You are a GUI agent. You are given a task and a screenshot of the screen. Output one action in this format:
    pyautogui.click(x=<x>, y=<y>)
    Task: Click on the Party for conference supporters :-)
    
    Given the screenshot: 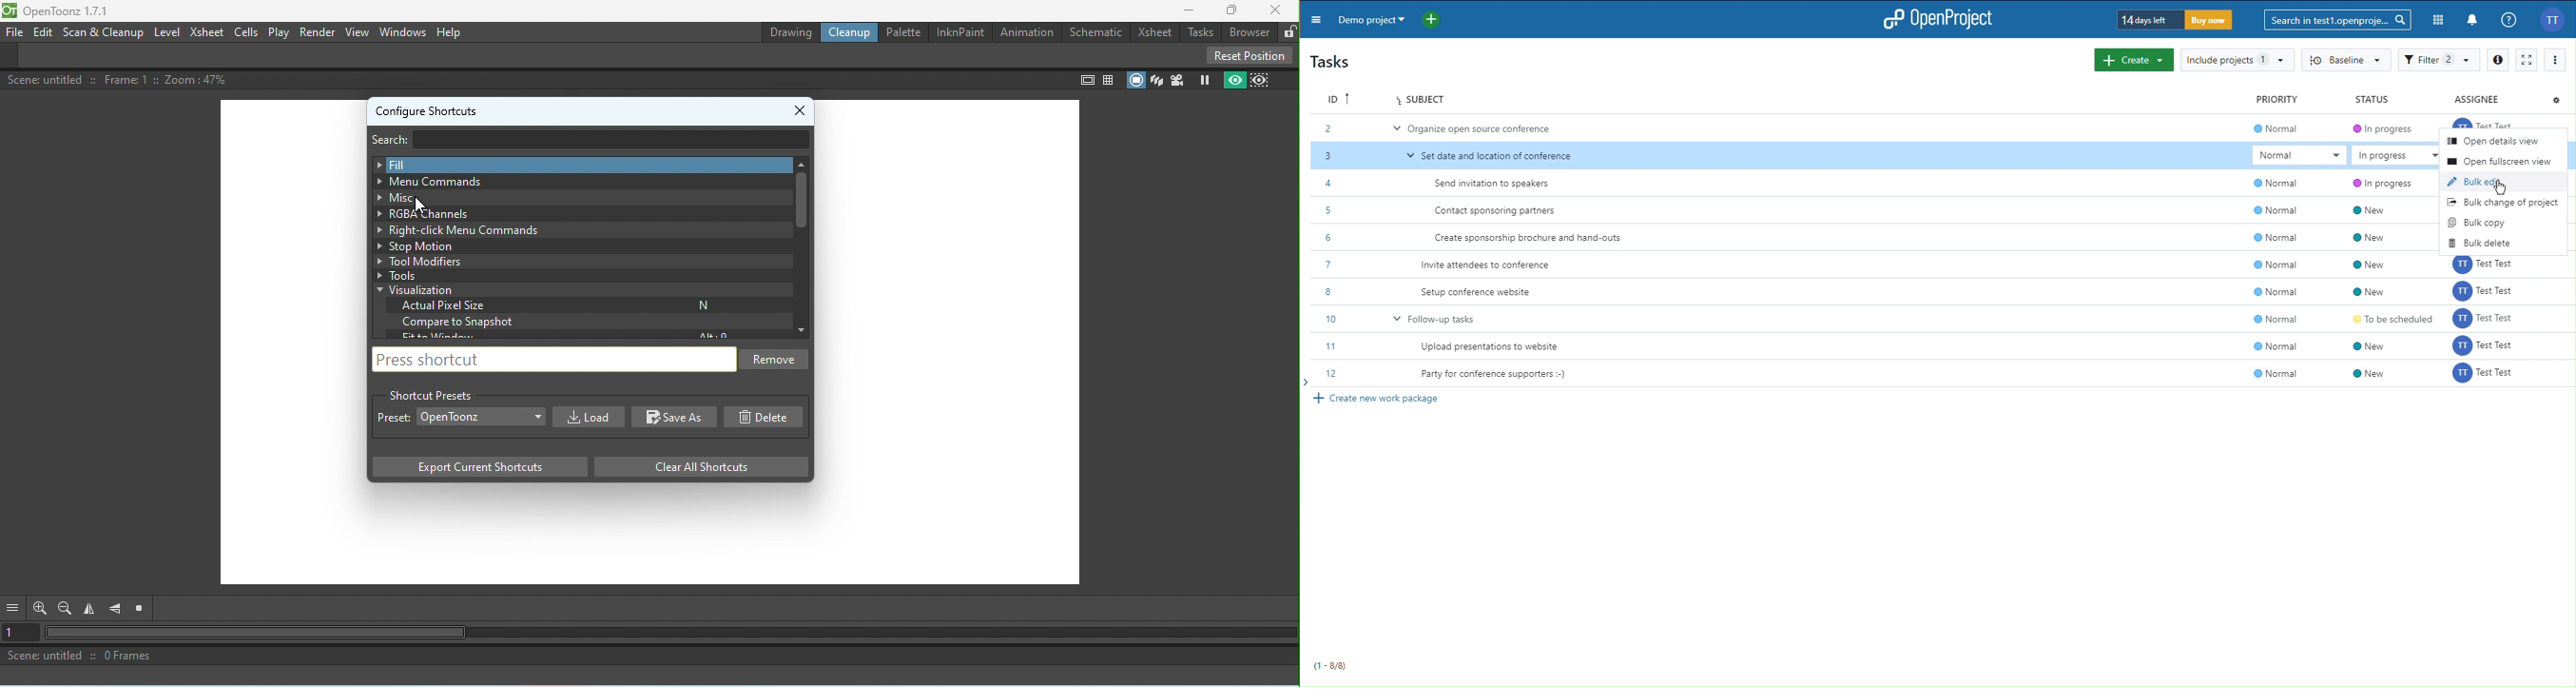 What is the action you would take?
    pyautogui.click(x=1495, y=375)
    